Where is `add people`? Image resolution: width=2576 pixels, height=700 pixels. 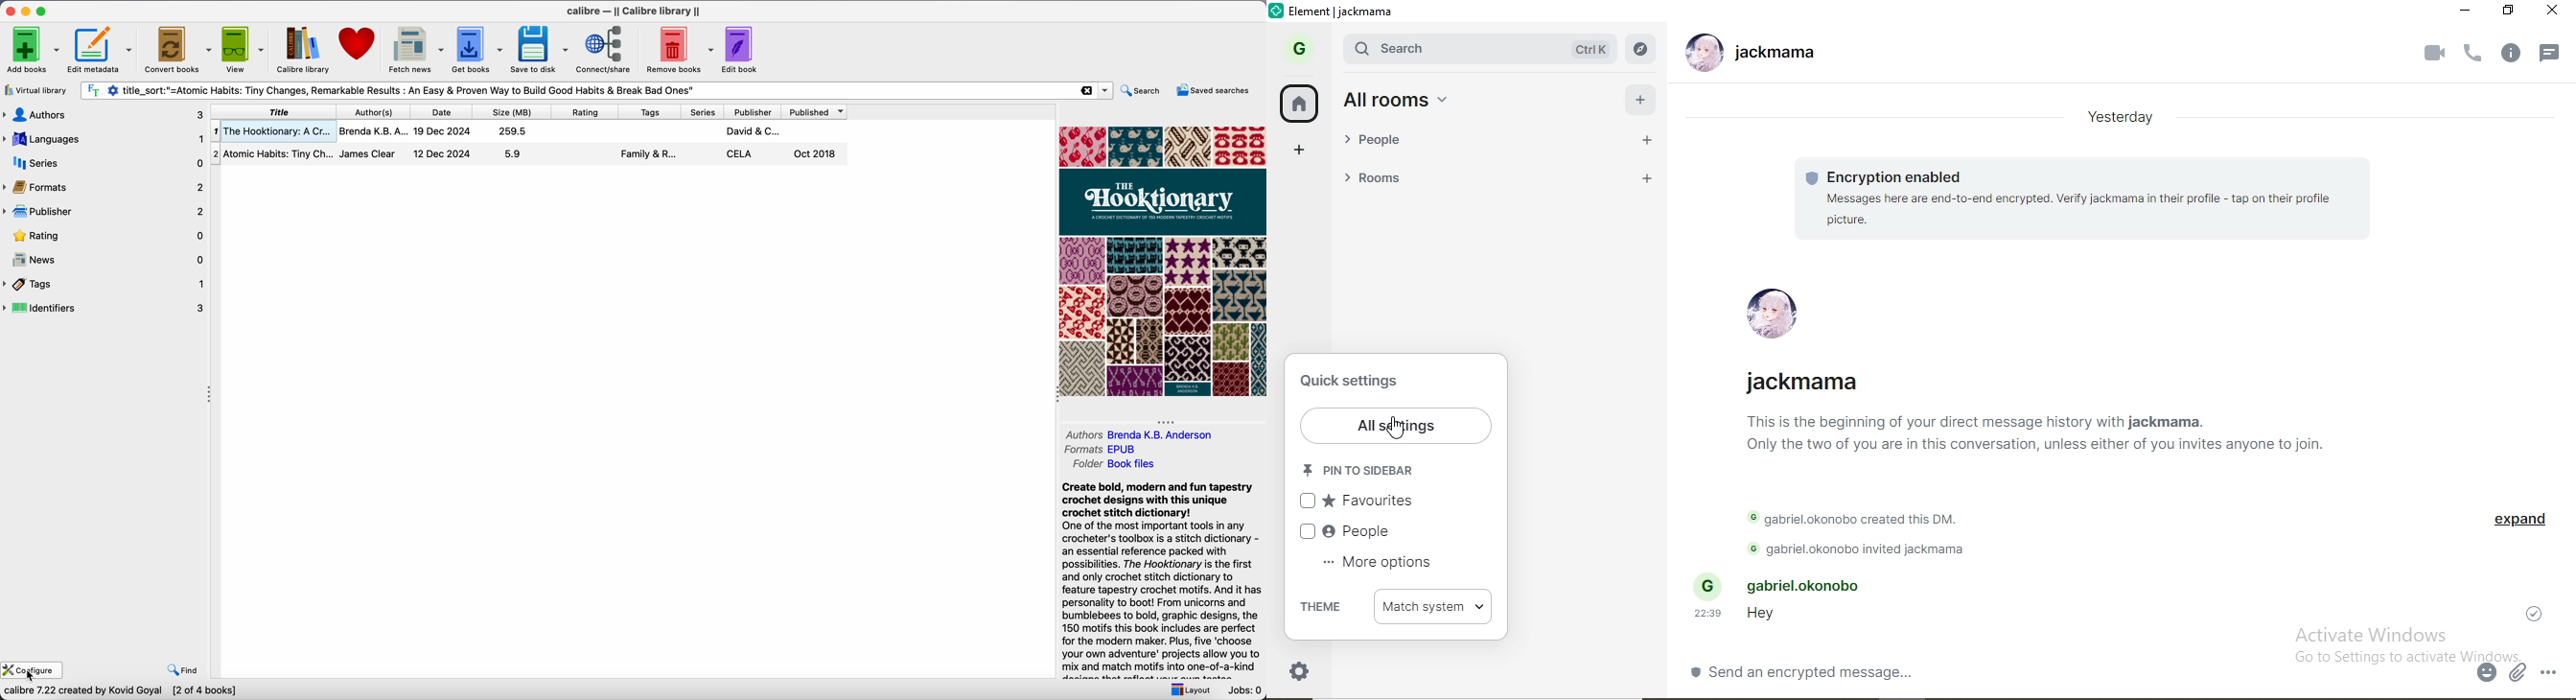 add people is located at coordinates (1647, 145).